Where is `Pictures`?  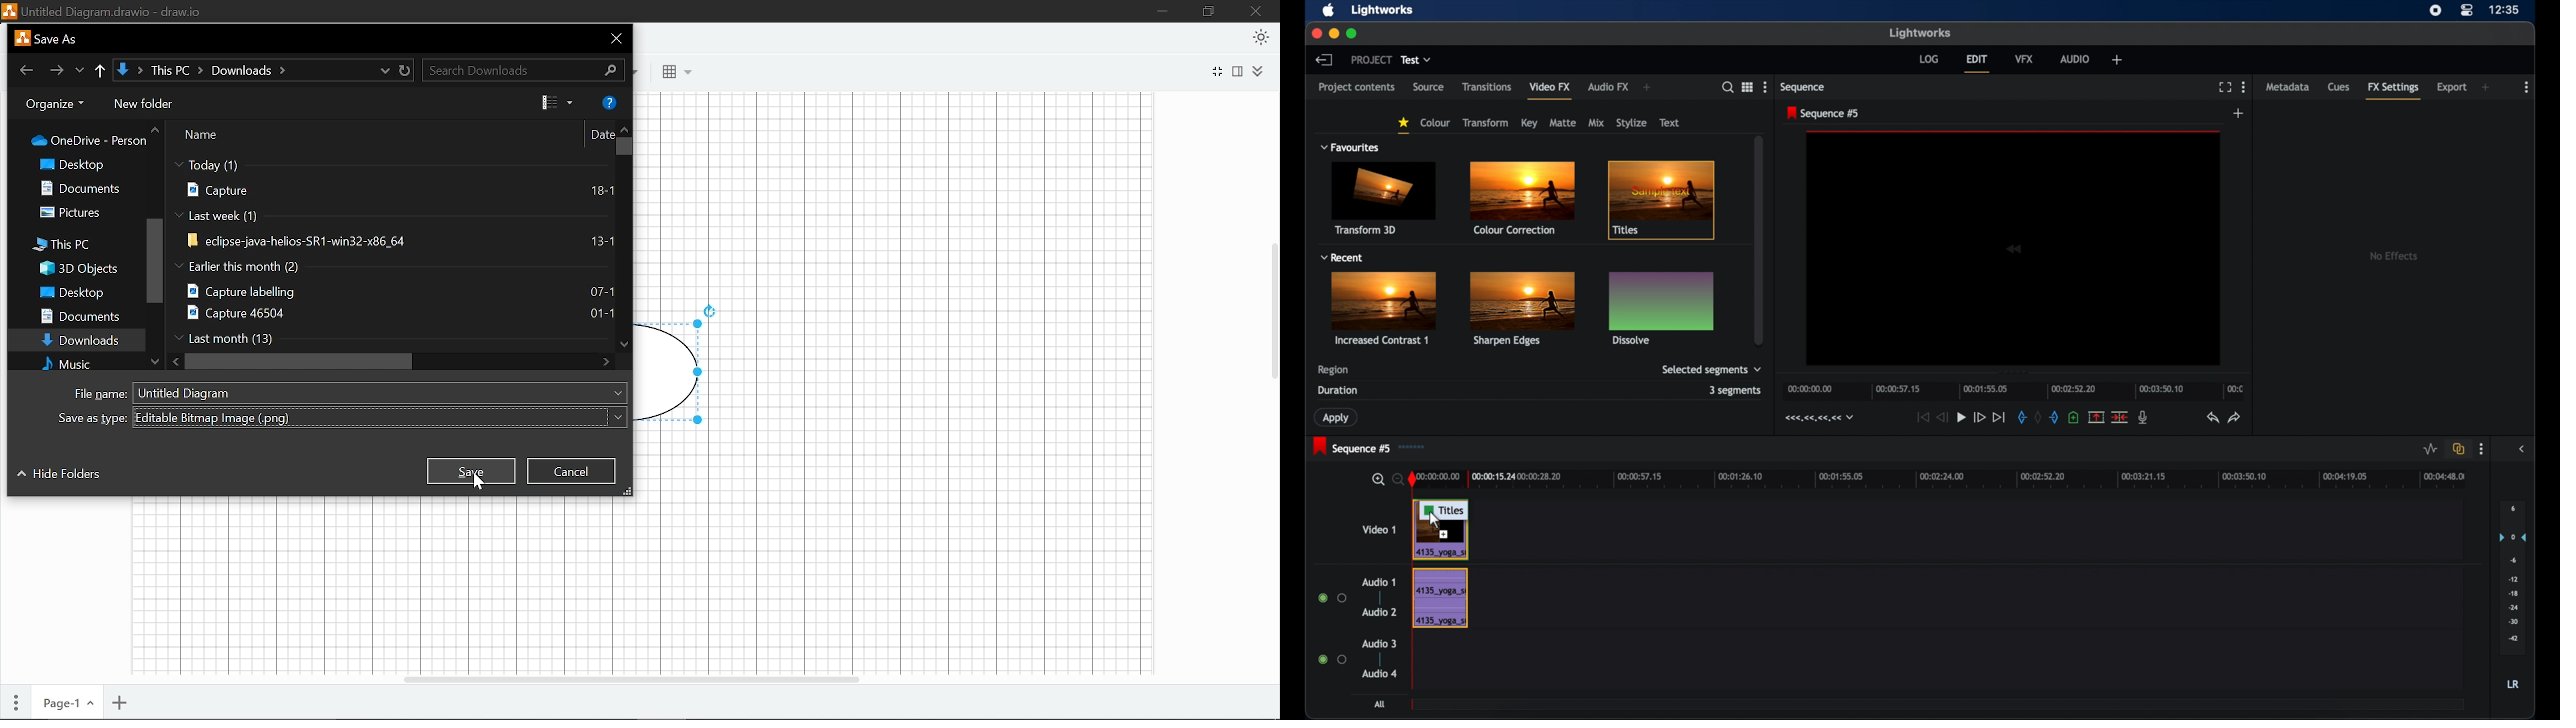
Pictures is located at coordinates (76, 213).